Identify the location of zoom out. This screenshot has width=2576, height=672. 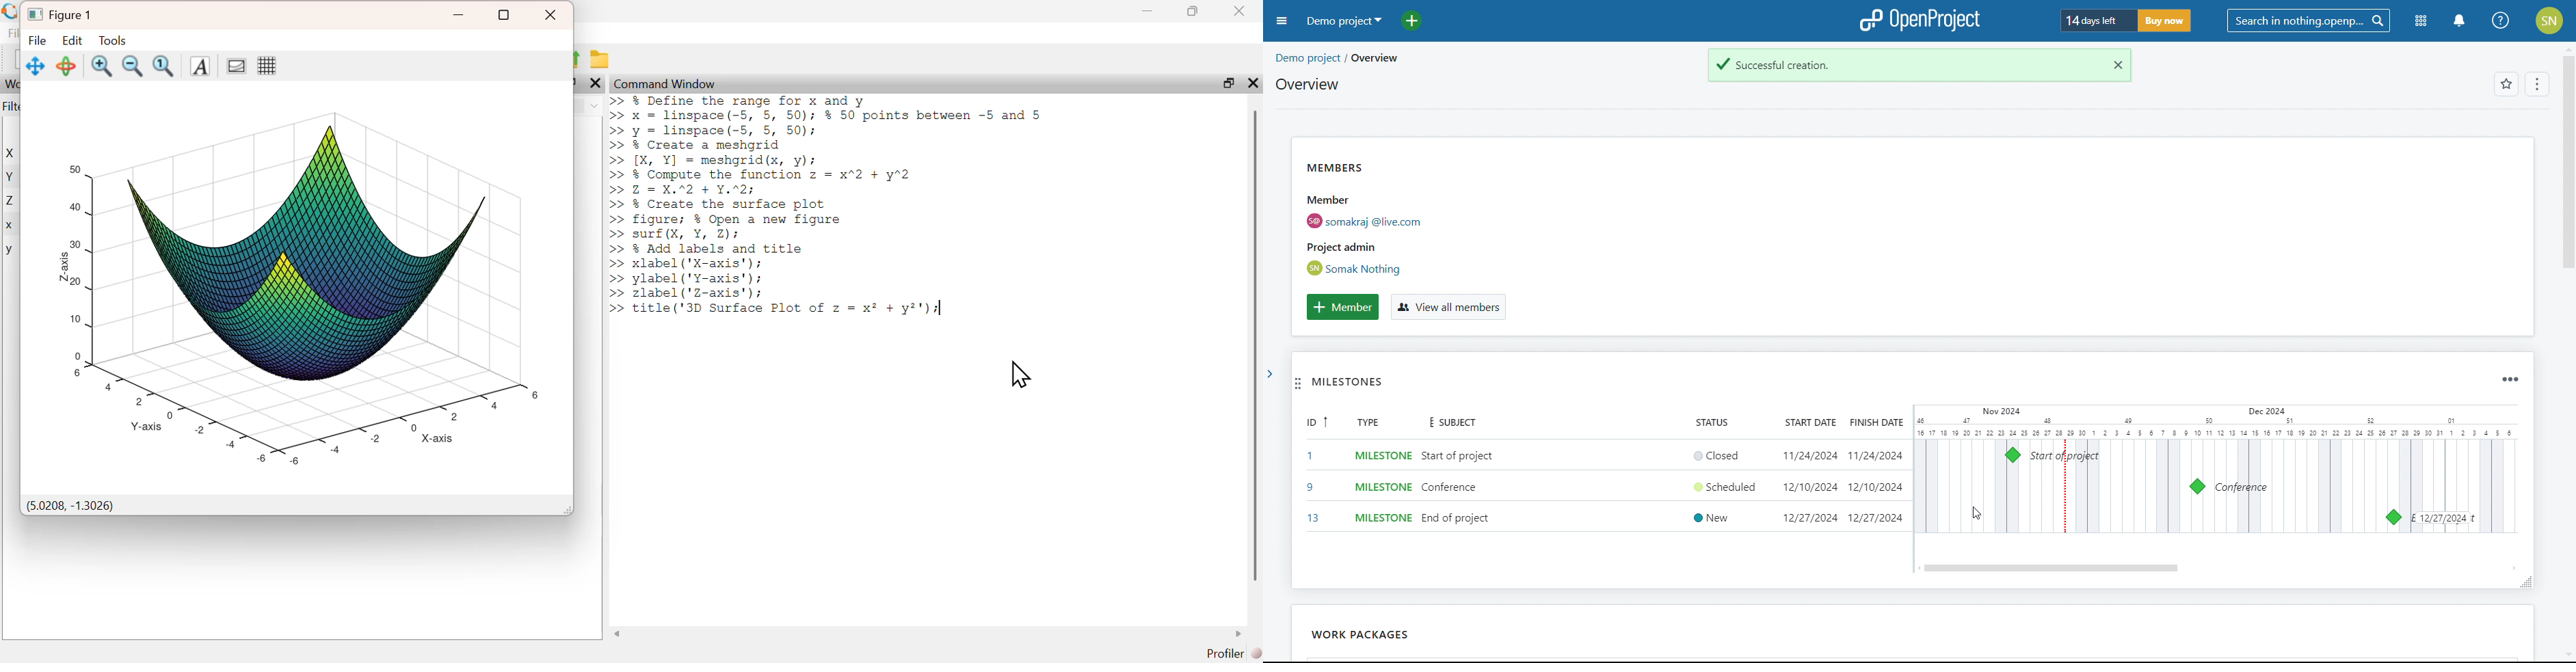
(134, 65).